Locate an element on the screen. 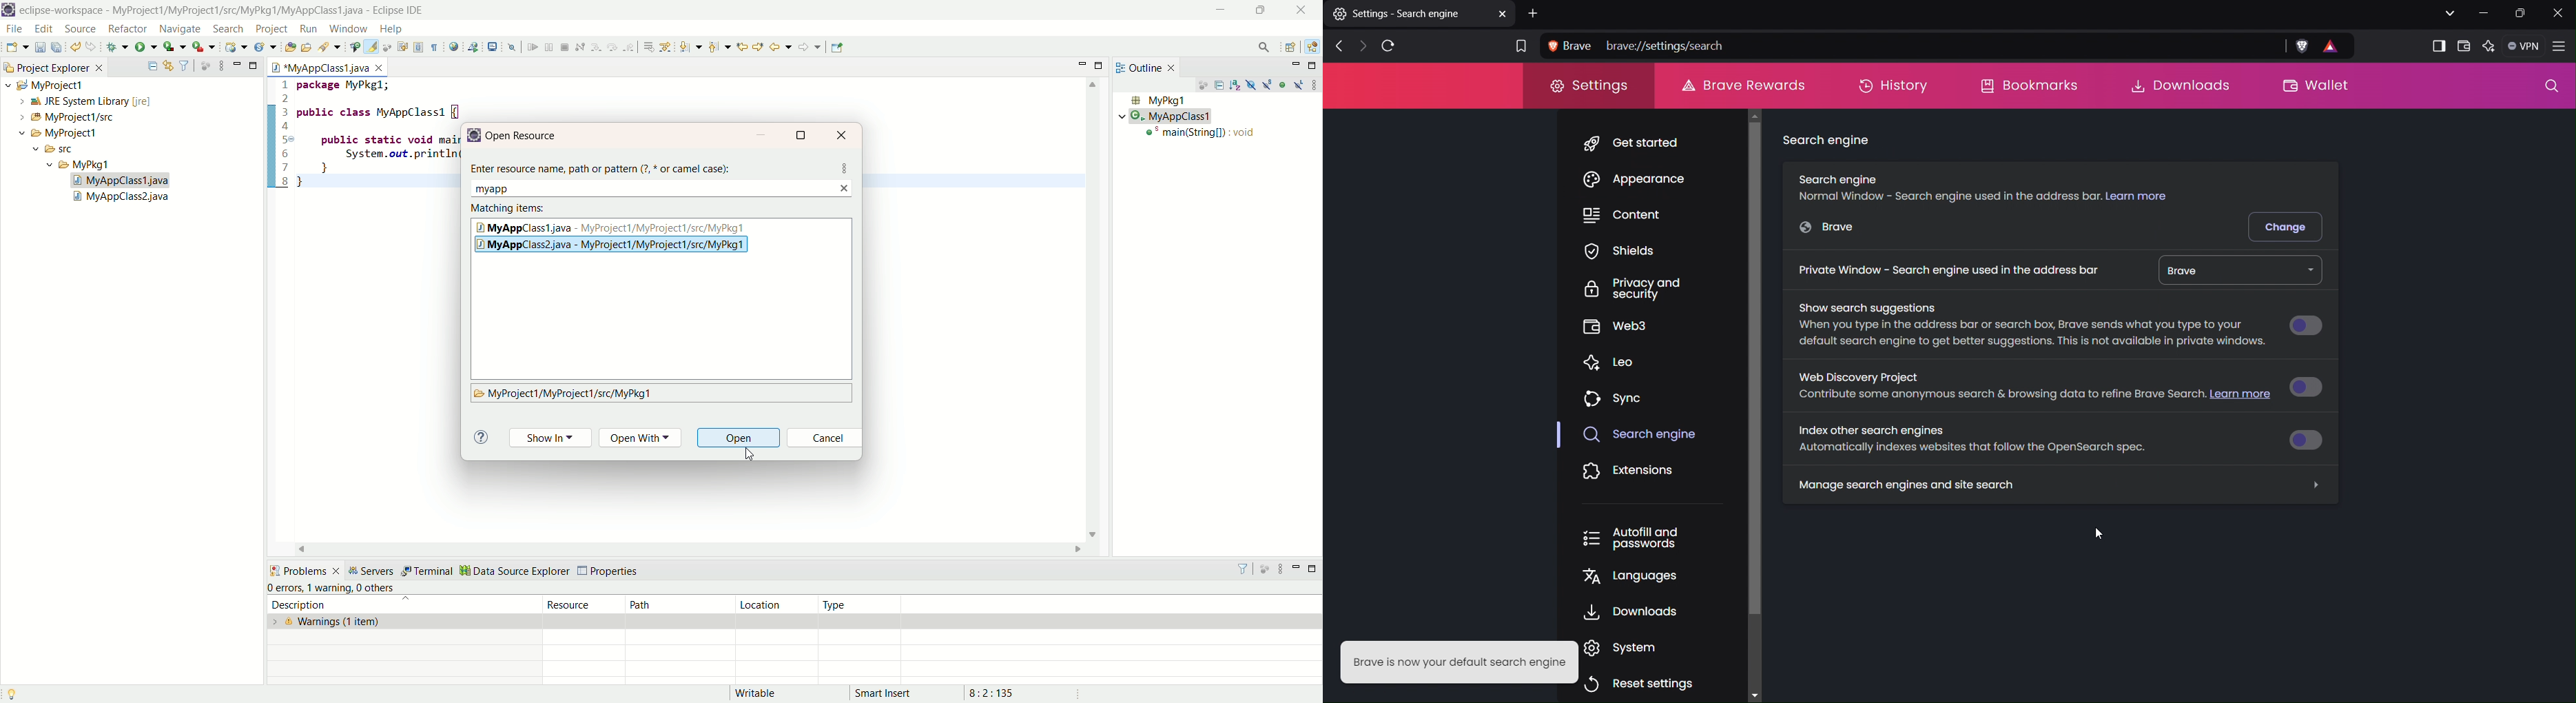 The height and width of the screenshot is (728, 2576). Scrollbar is located at coordinates (1751, 400).